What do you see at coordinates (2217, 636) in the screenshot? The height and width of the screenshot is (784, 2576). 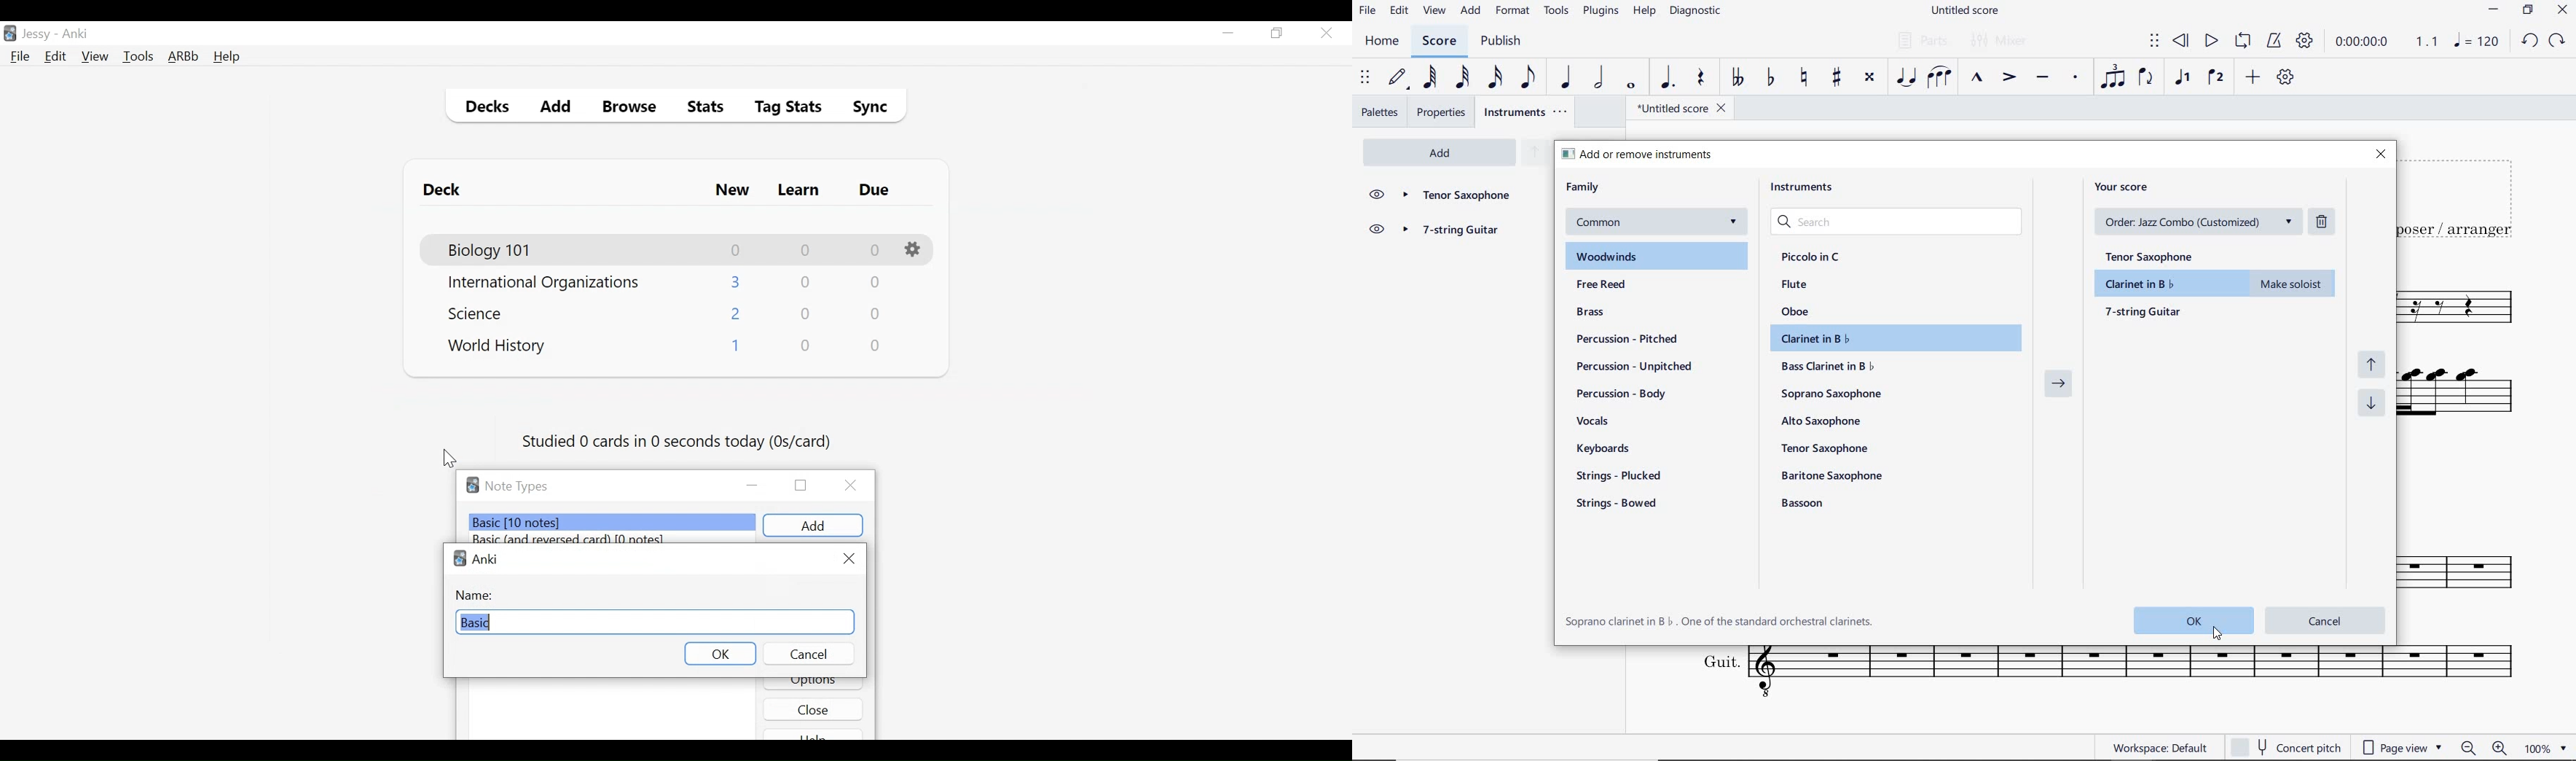 I see `cursor` at bounding box center [2217, 636].